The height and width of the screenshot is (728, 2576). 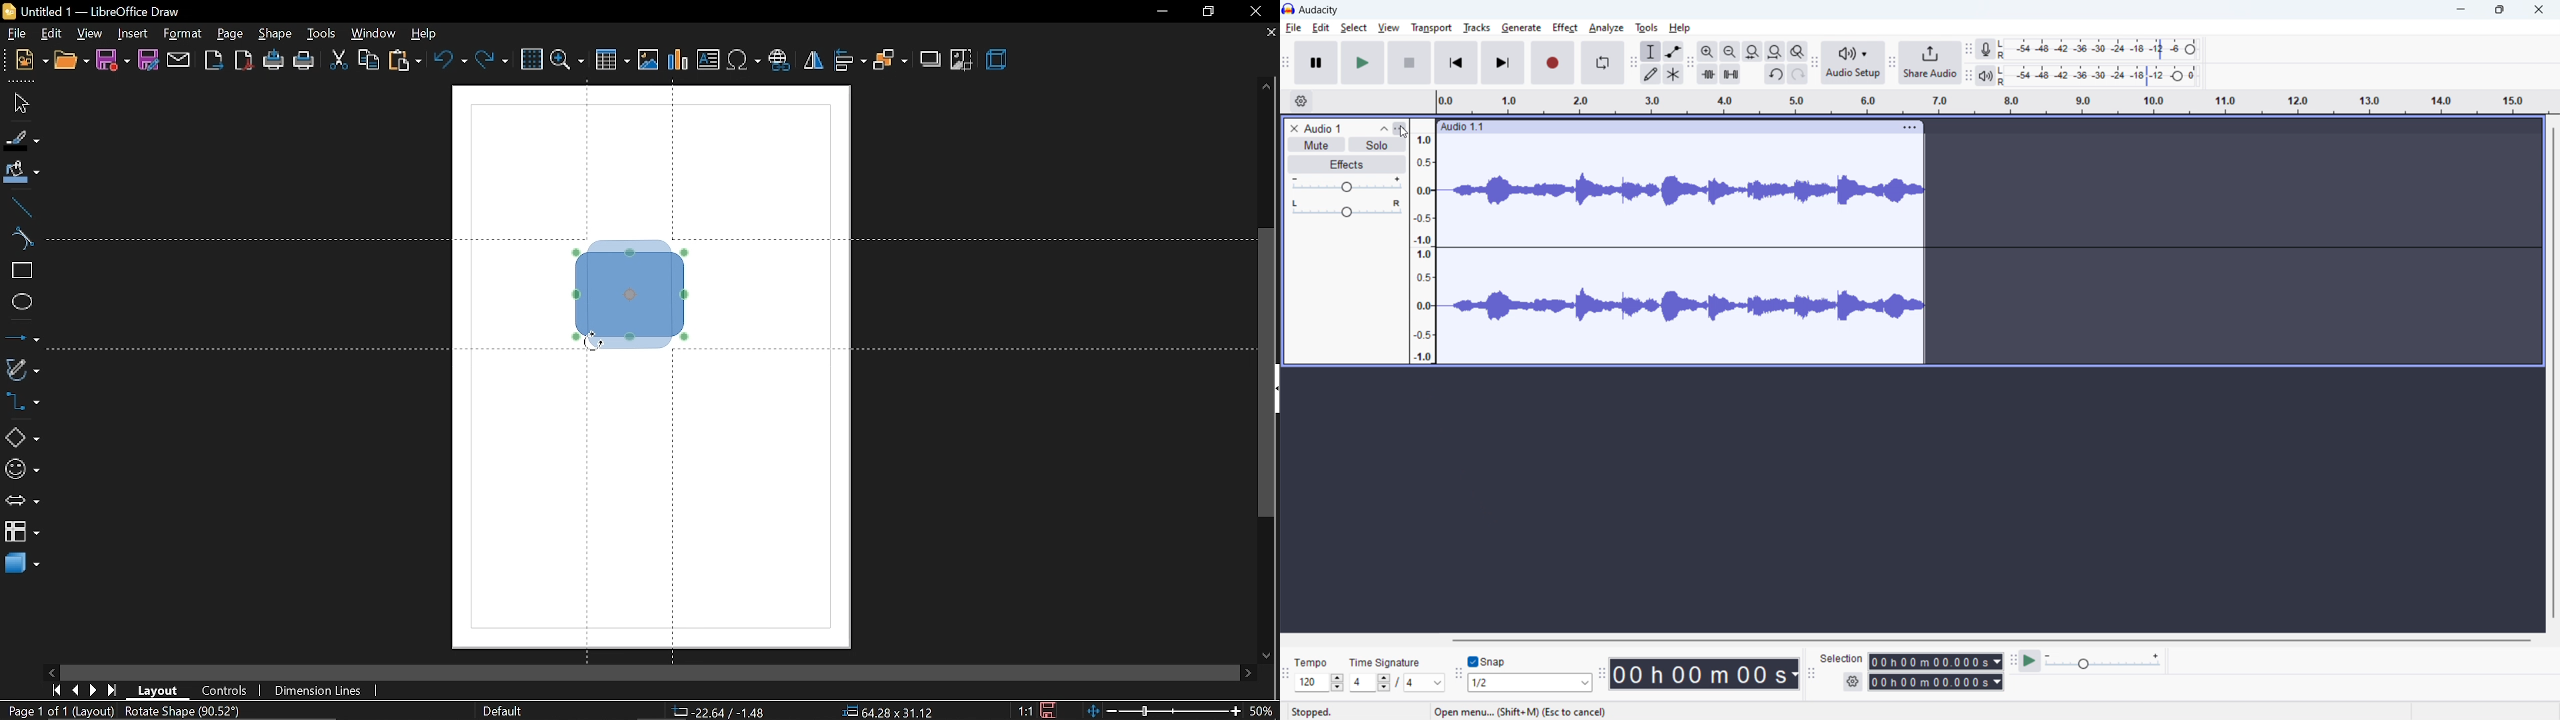 I want to click on transport, so click(x=1431, y=27).